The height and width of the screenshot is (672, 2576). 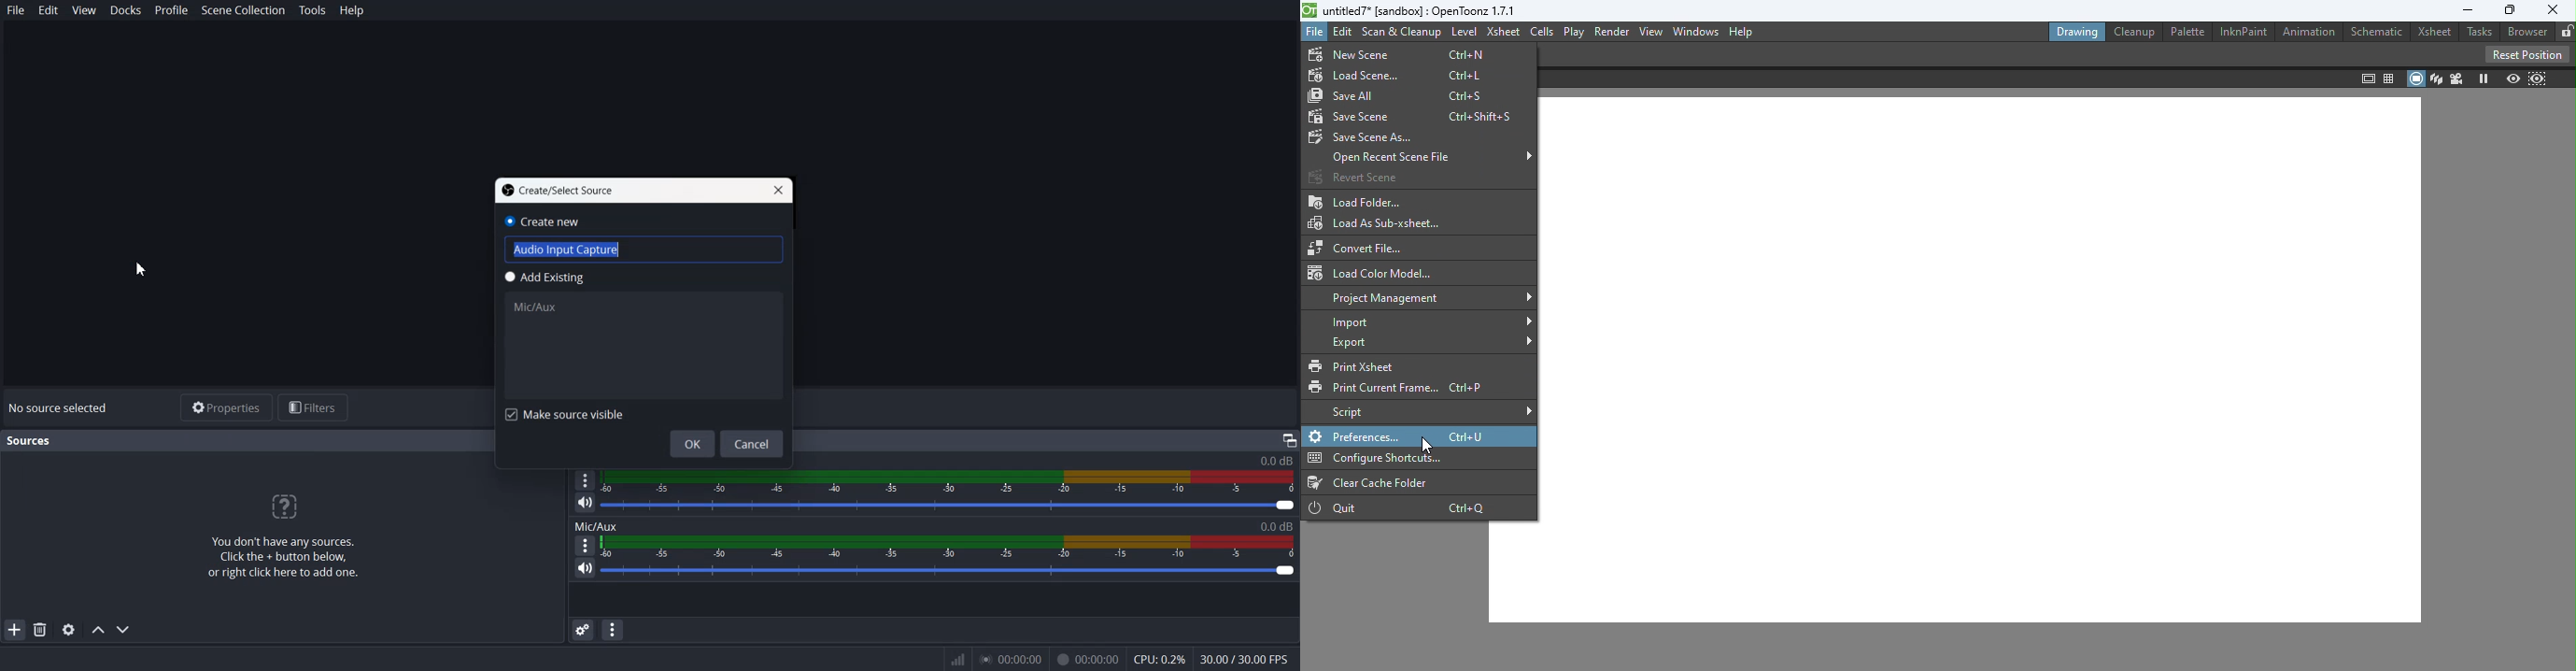 I want to click on Mic/Aux, so click(x=536, y=306).